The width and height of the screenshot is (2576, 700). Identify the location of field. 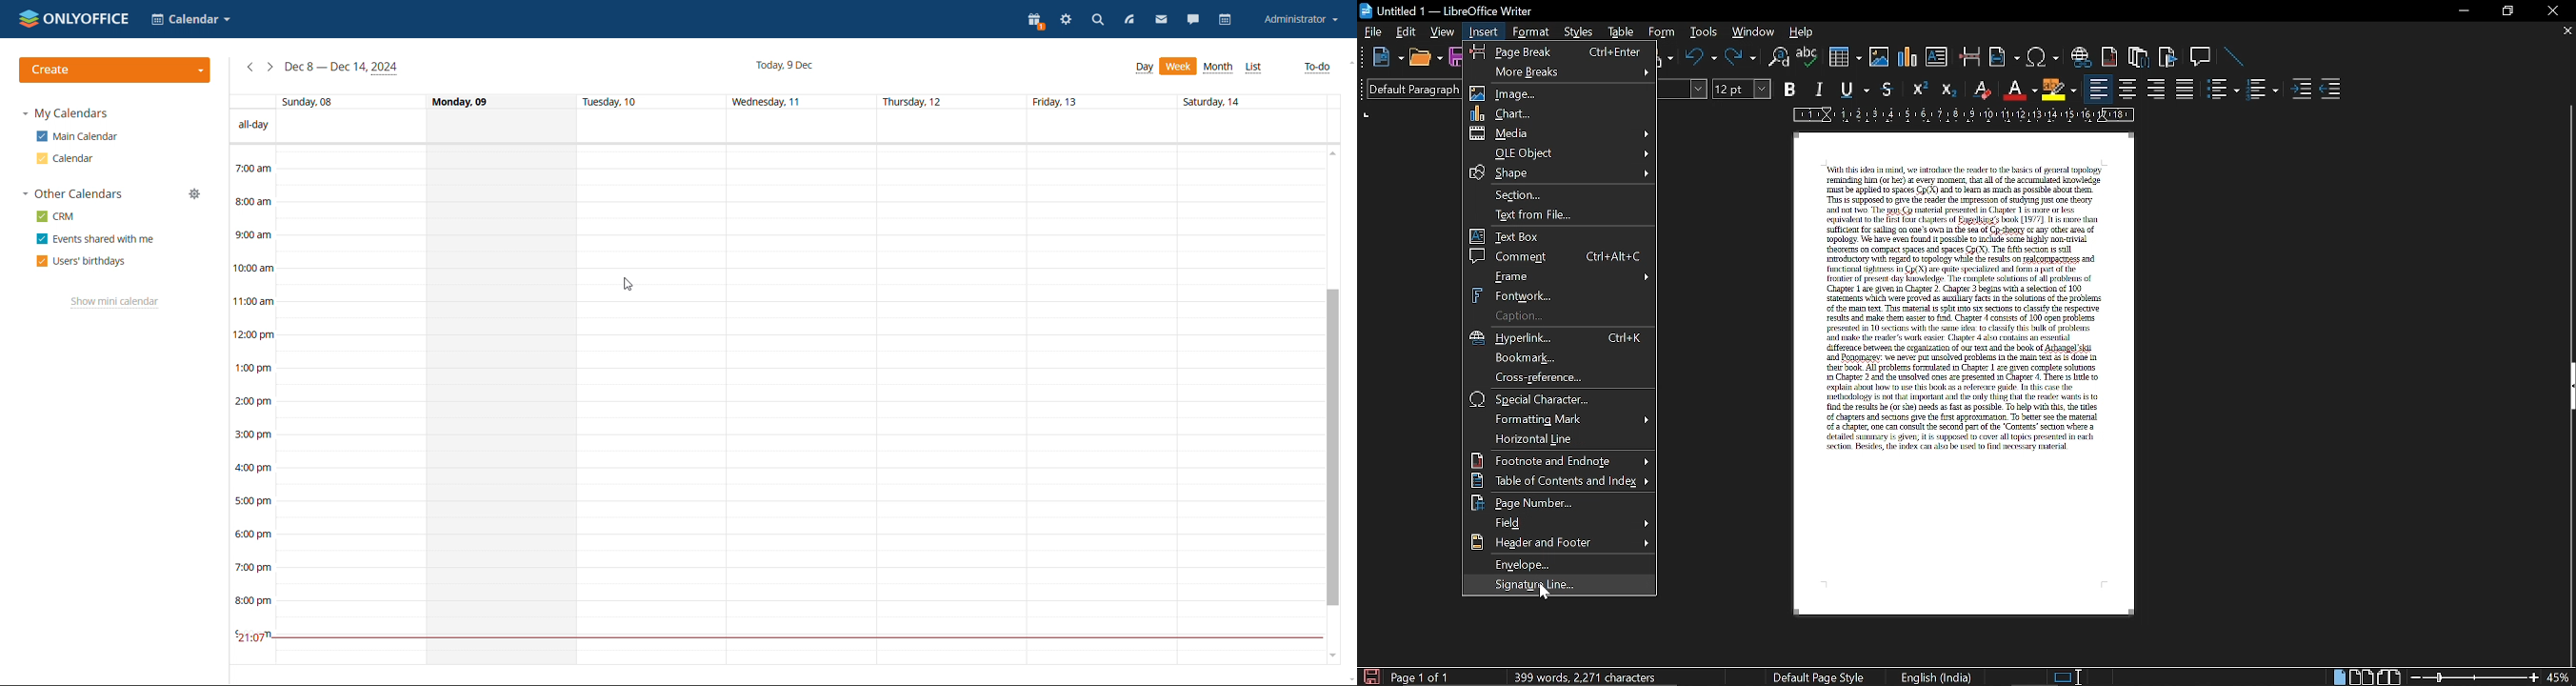
(1561, 522).